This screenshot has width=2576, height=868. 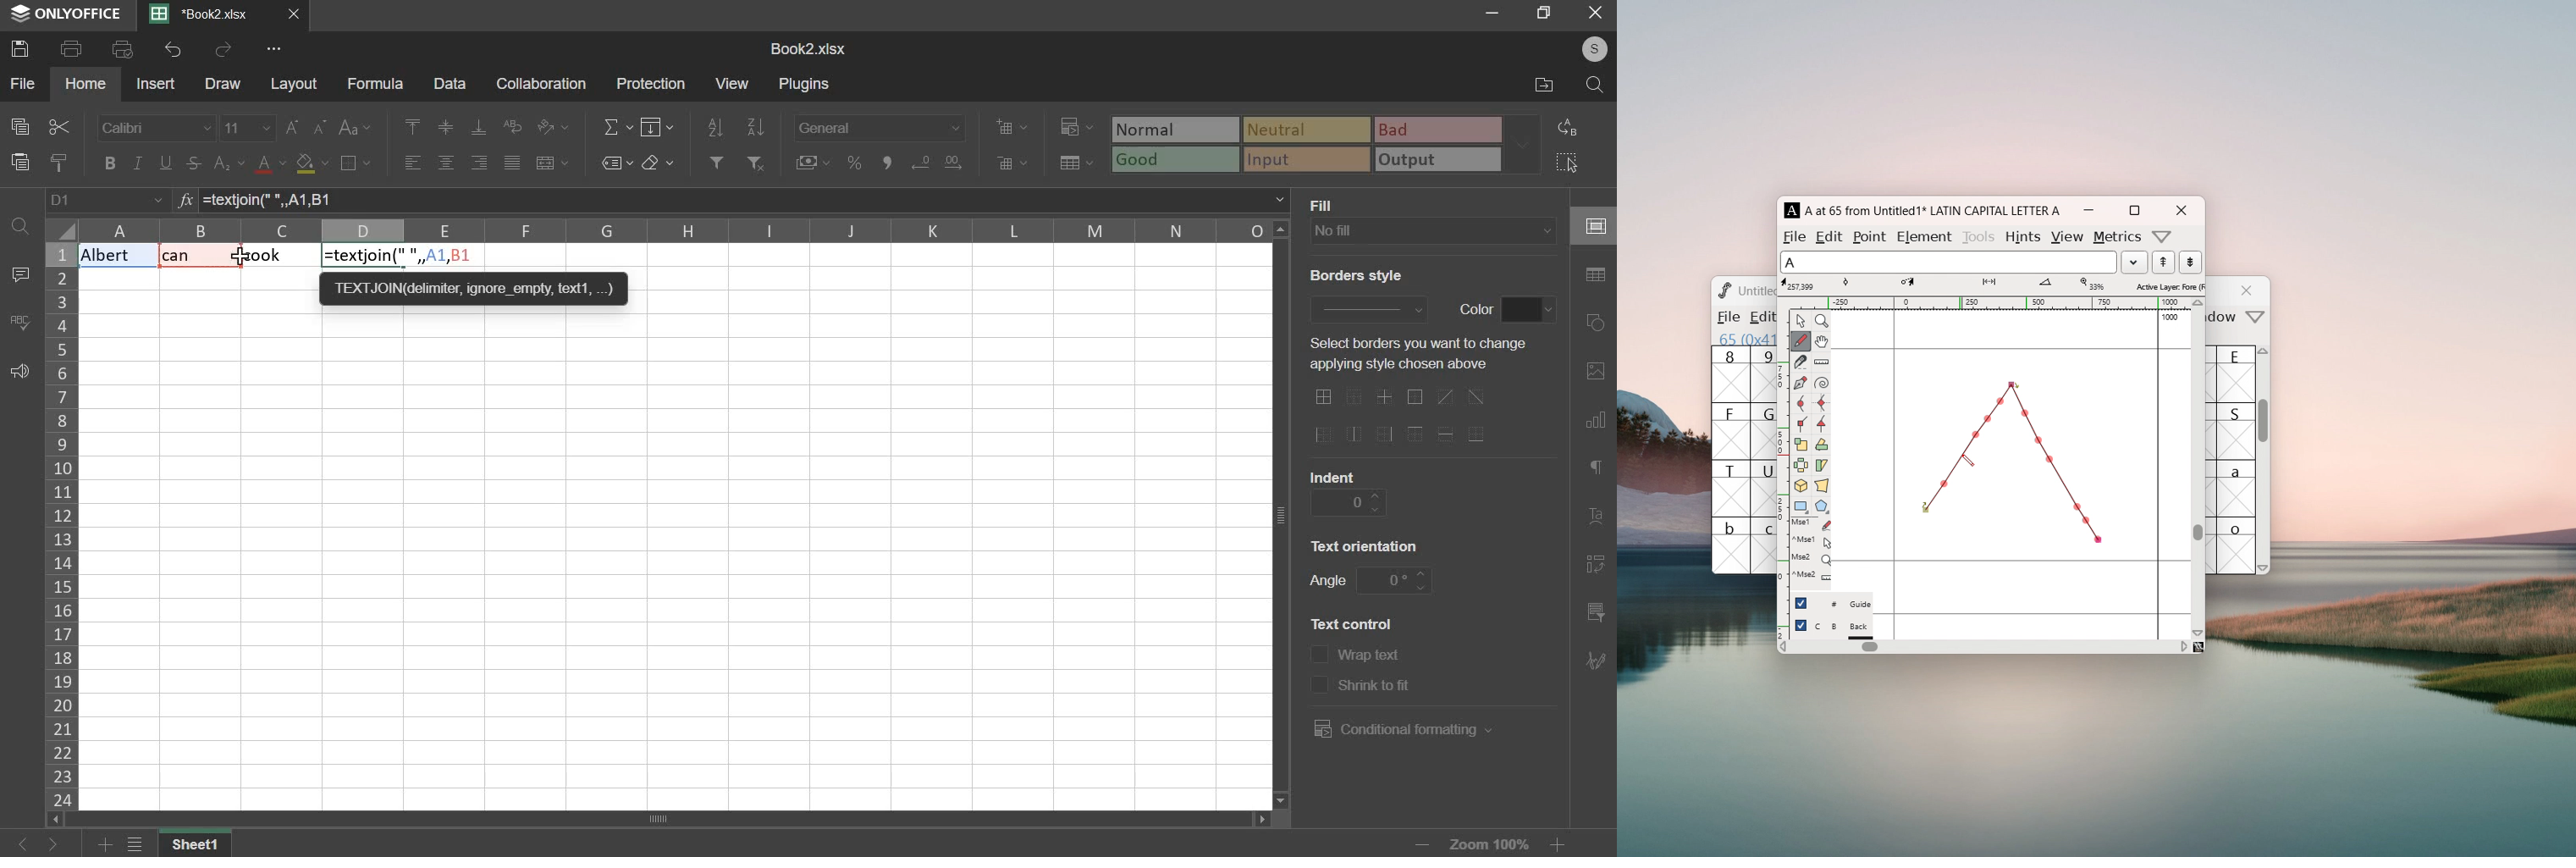 I want to click on border style, so click(x=1367, y=307).